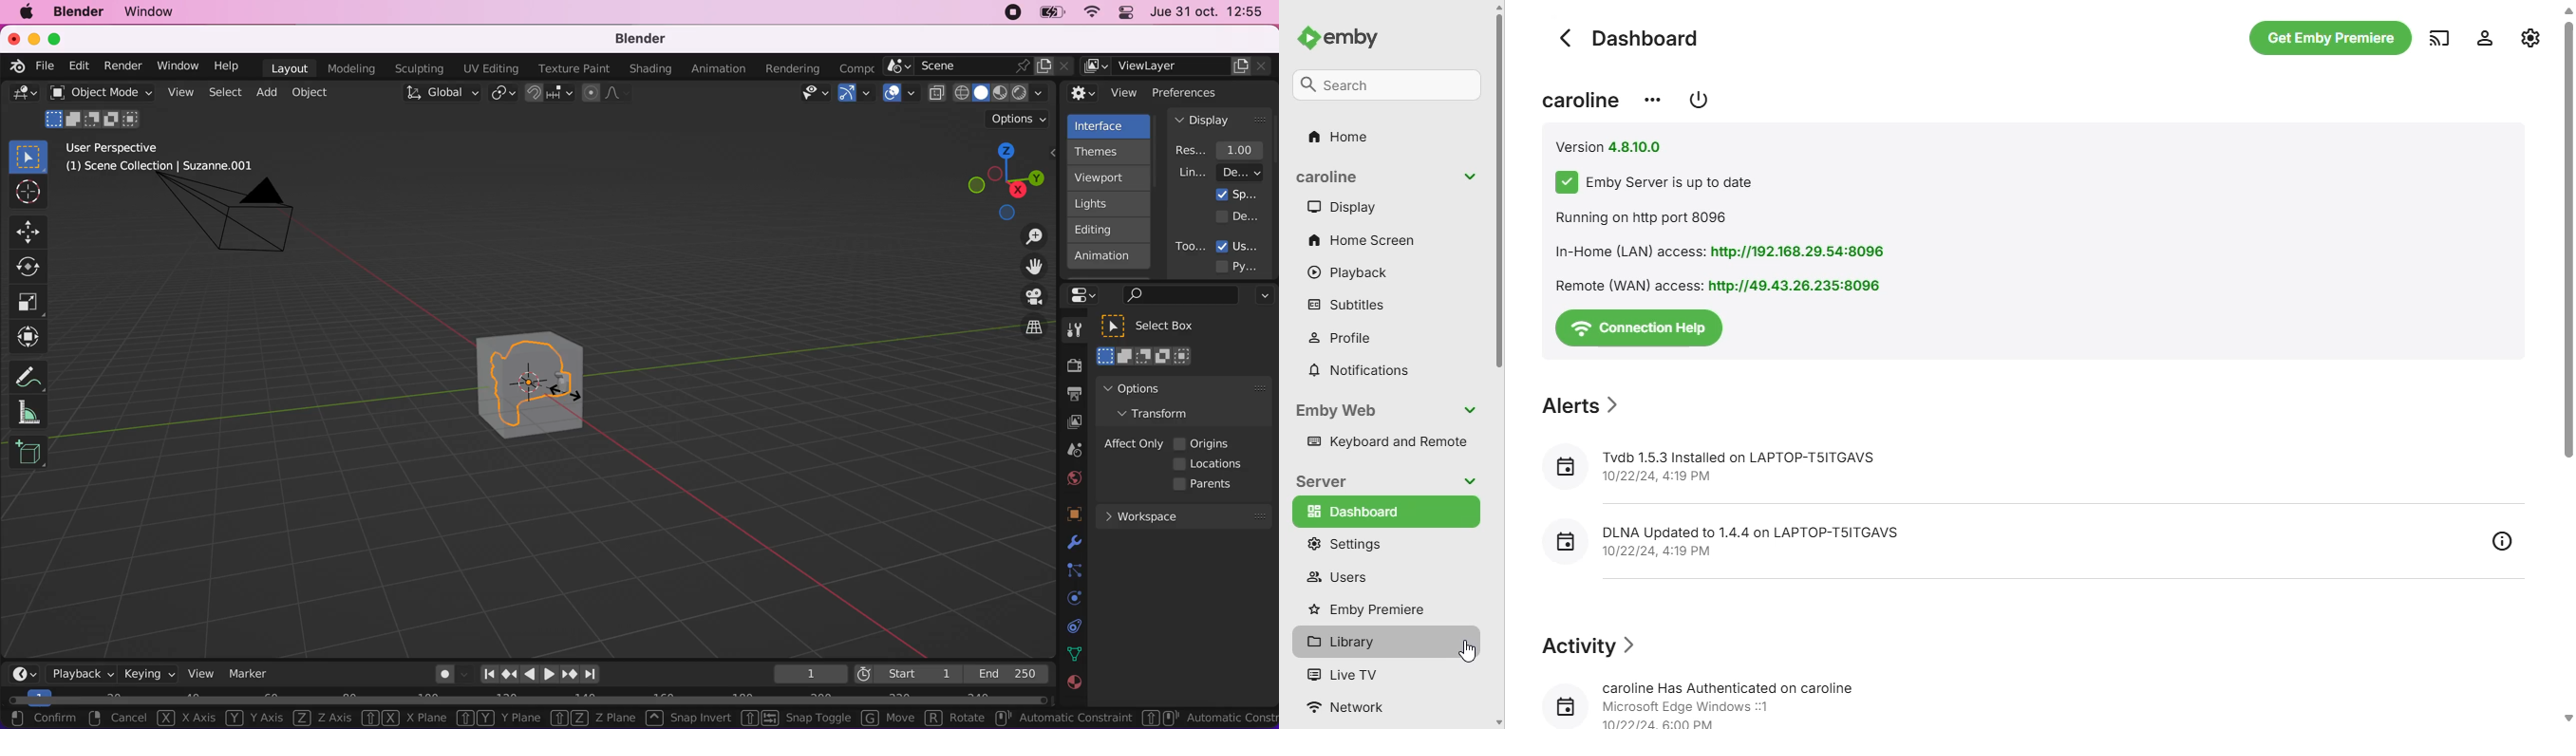 The image size is (2576, 756). I want to click on panel control, so click(1123, 14).